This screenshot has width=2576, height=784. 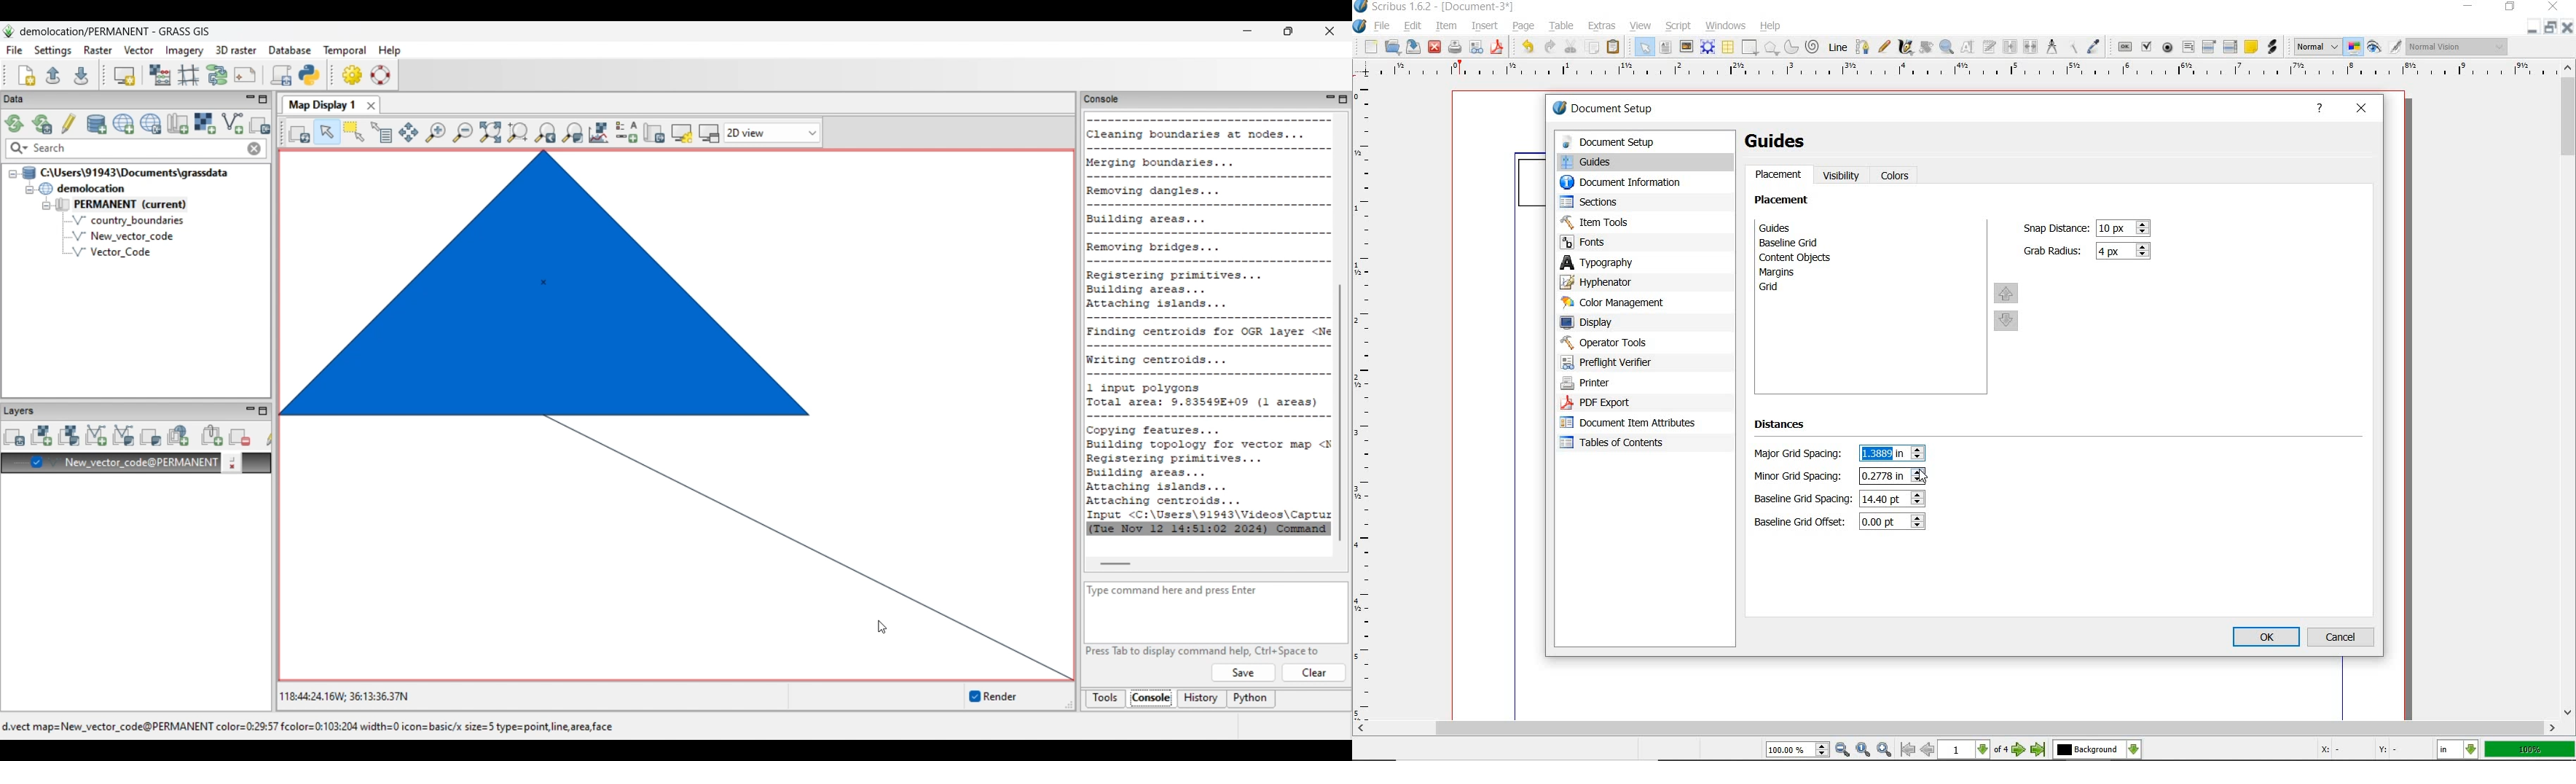 What do you see at coordinates (2010, 47) in the screenshot?
I see `link text frames` at bounding box center [2010, 47].